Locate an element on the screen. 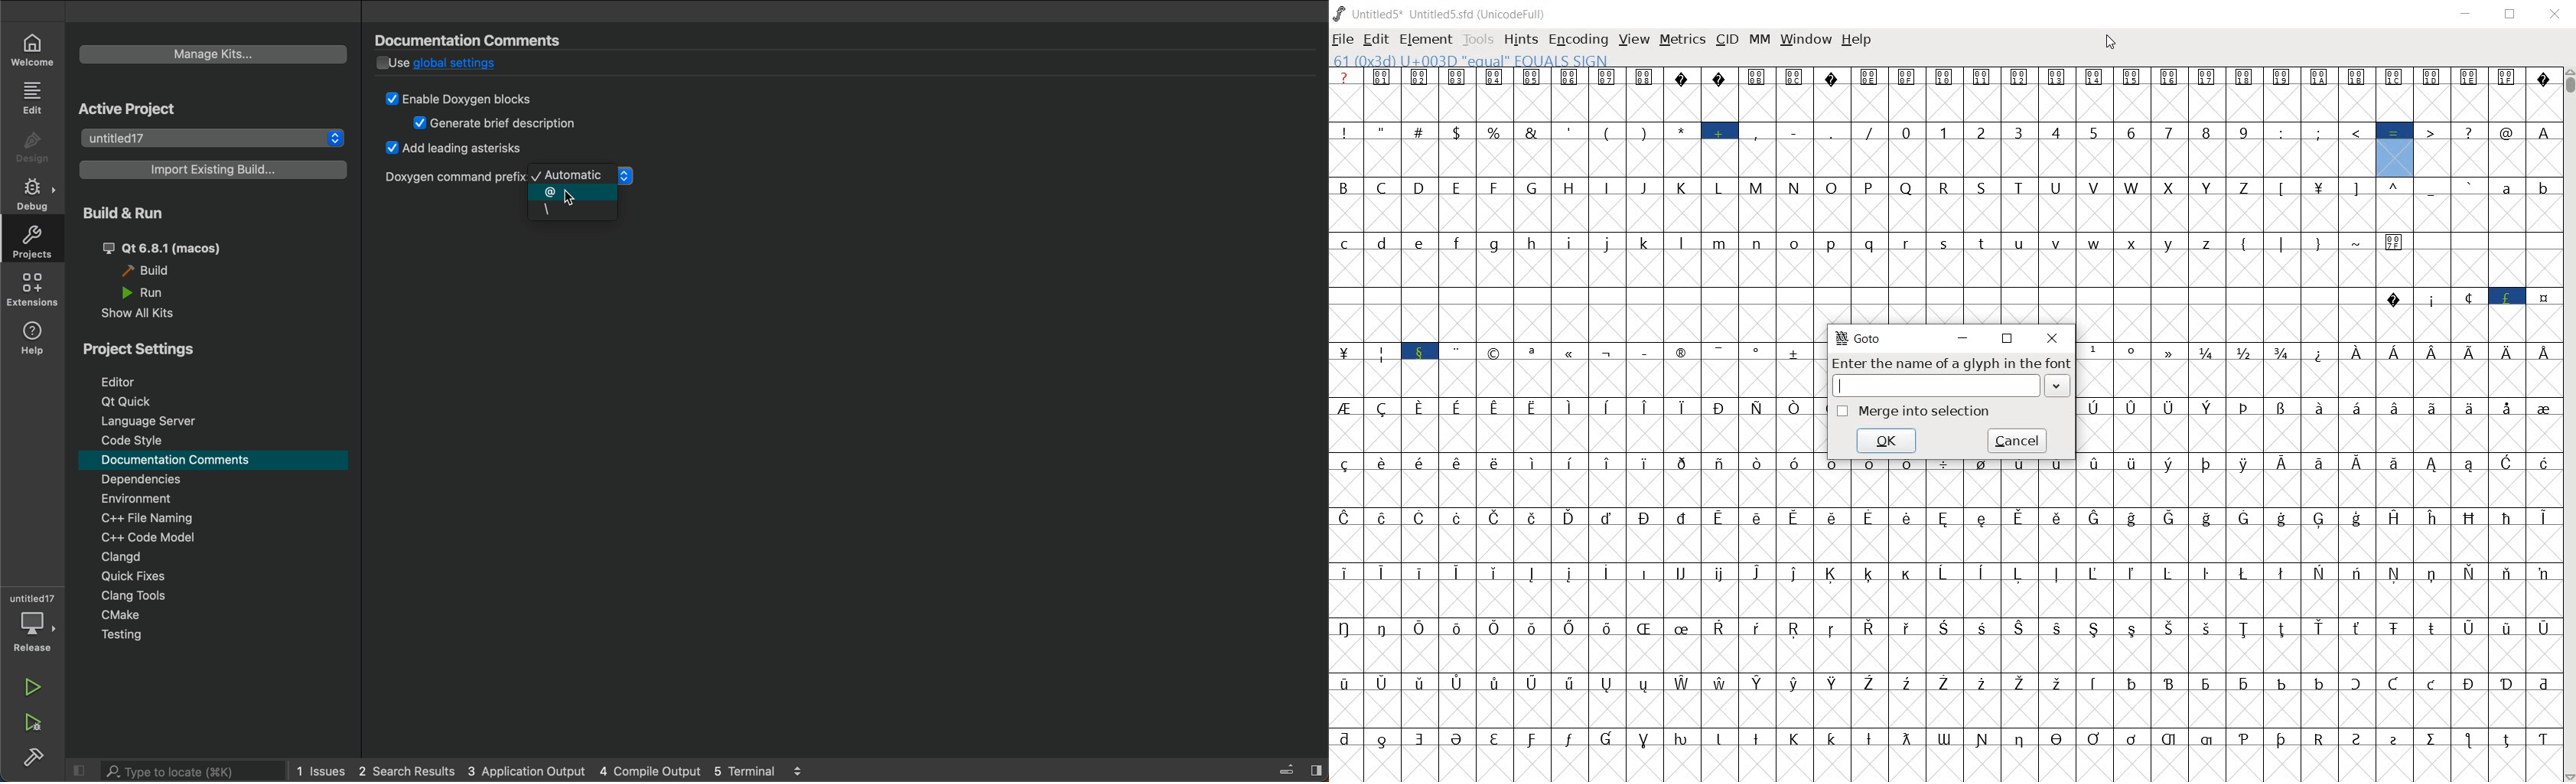 This screenshot has width=2576, height=784. manage kits is located at coordinates (215, 55).